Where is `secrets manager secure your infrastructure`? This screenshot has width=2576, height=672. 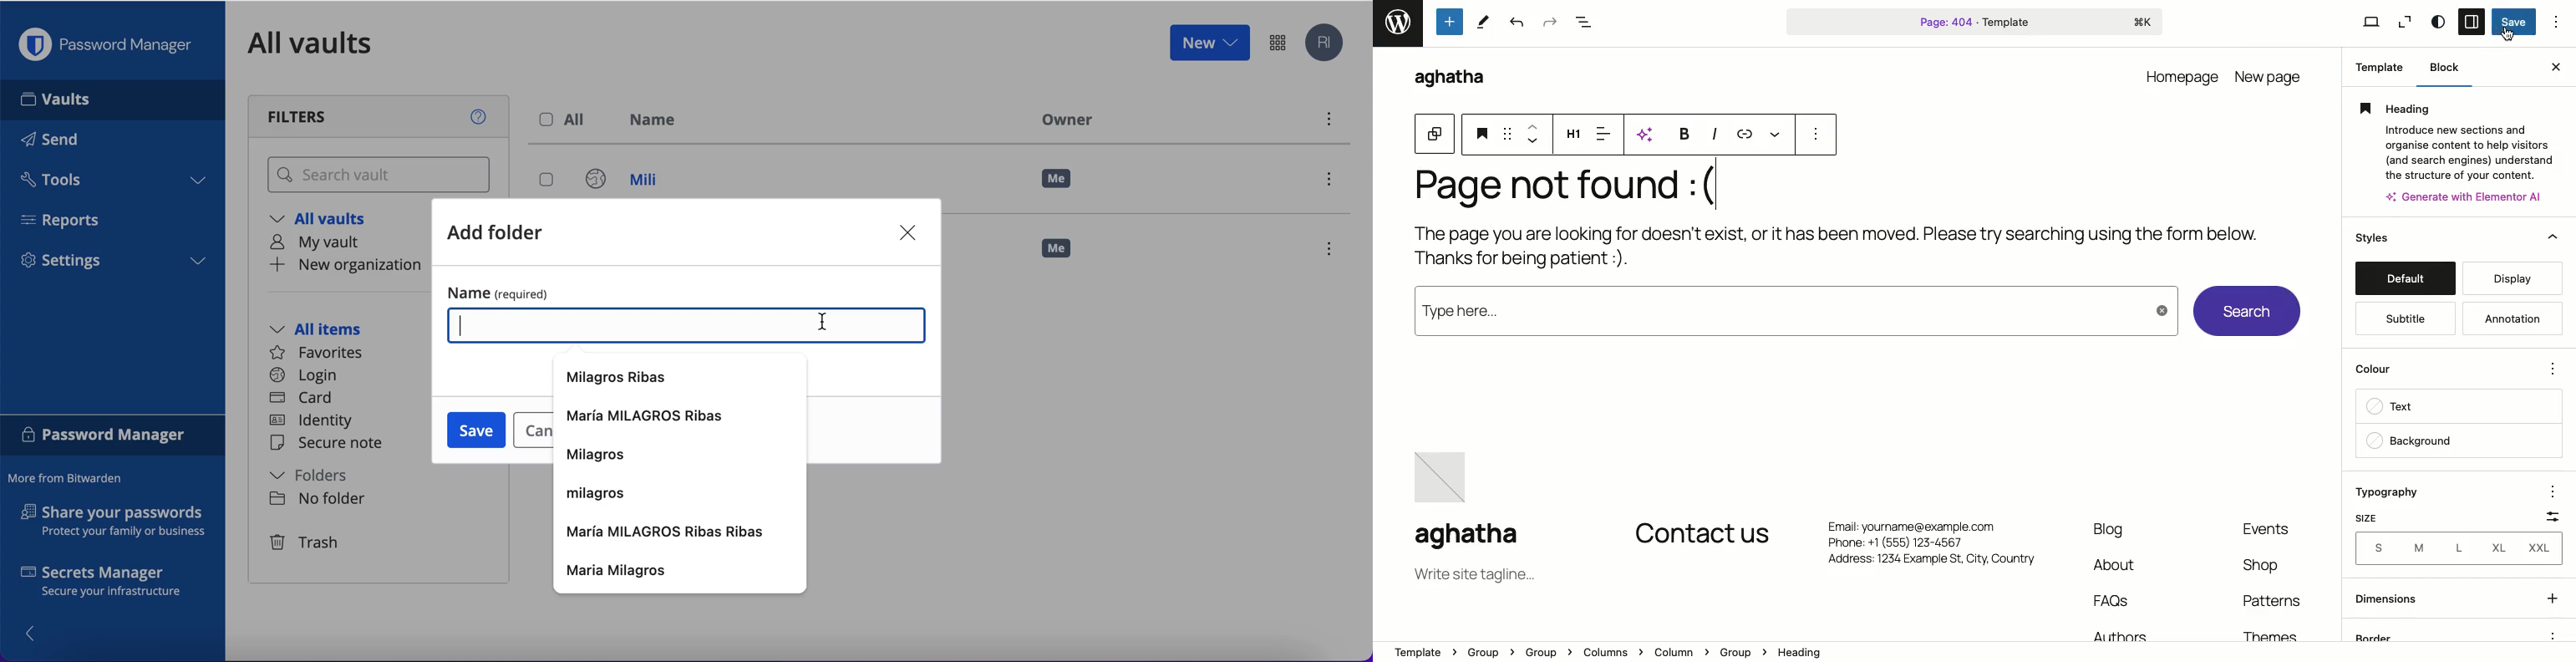
secrets manager secure your infrastructure is located at coordinates (113, 584).